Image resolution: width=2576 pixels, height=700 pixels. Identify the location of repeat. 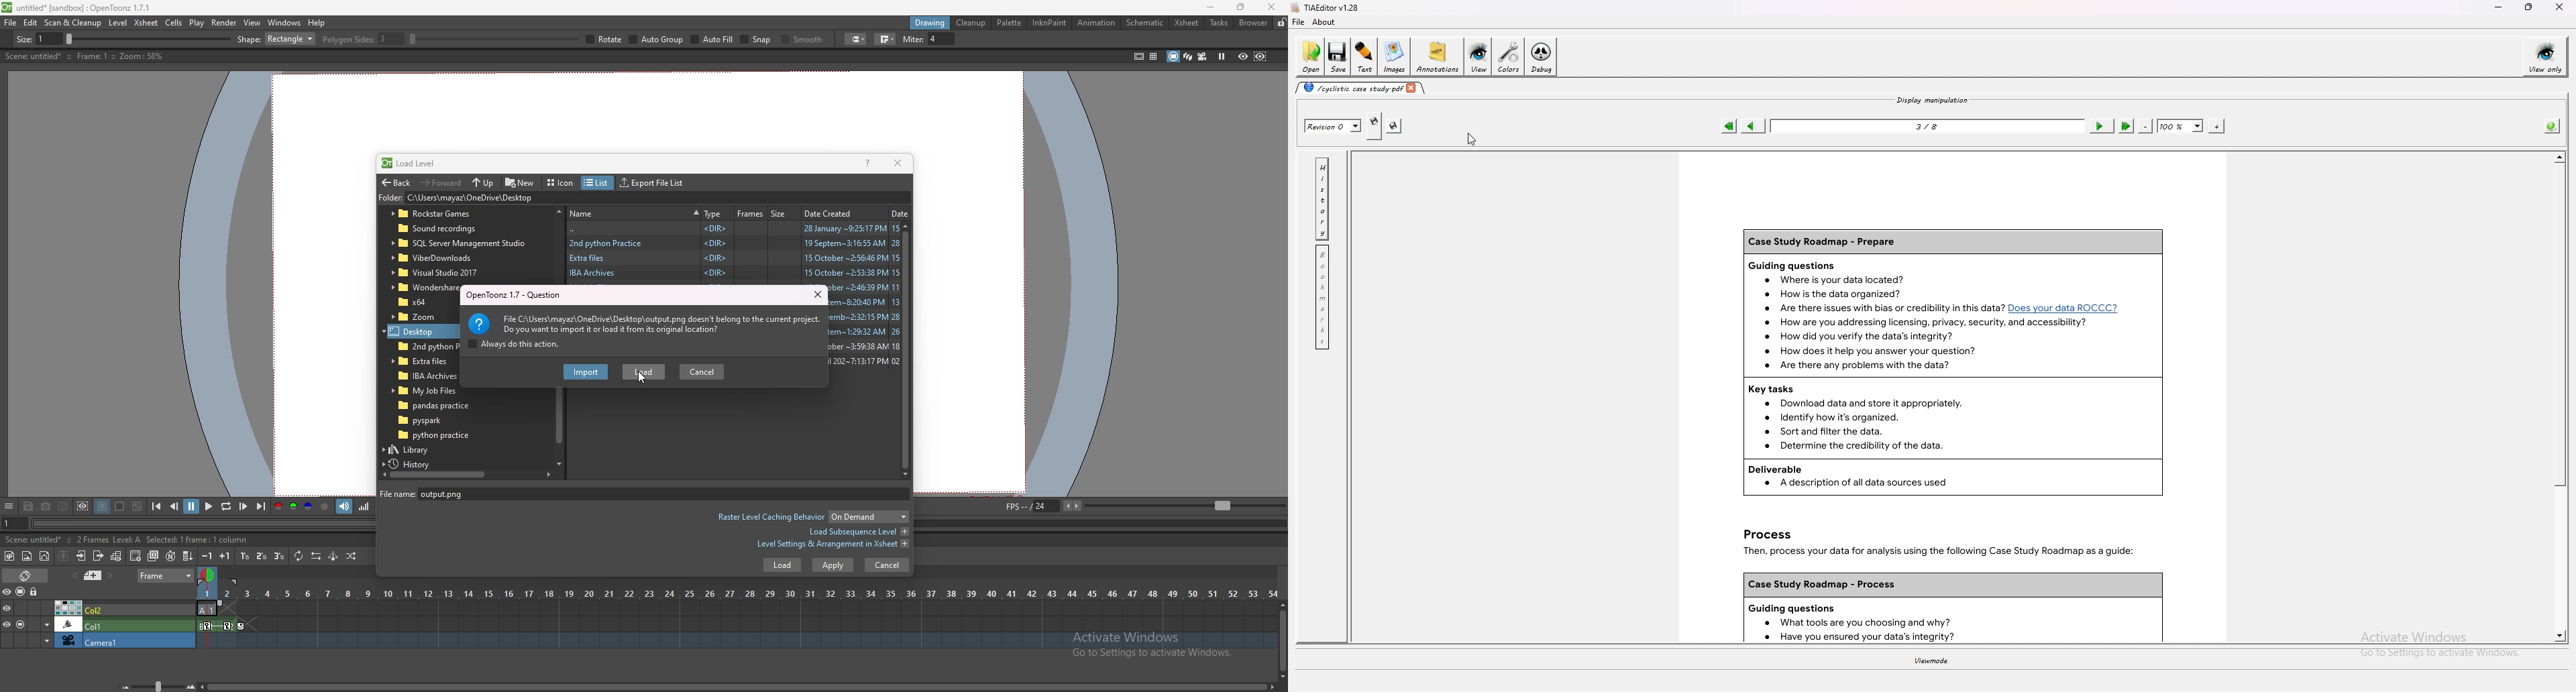
(297, 556).